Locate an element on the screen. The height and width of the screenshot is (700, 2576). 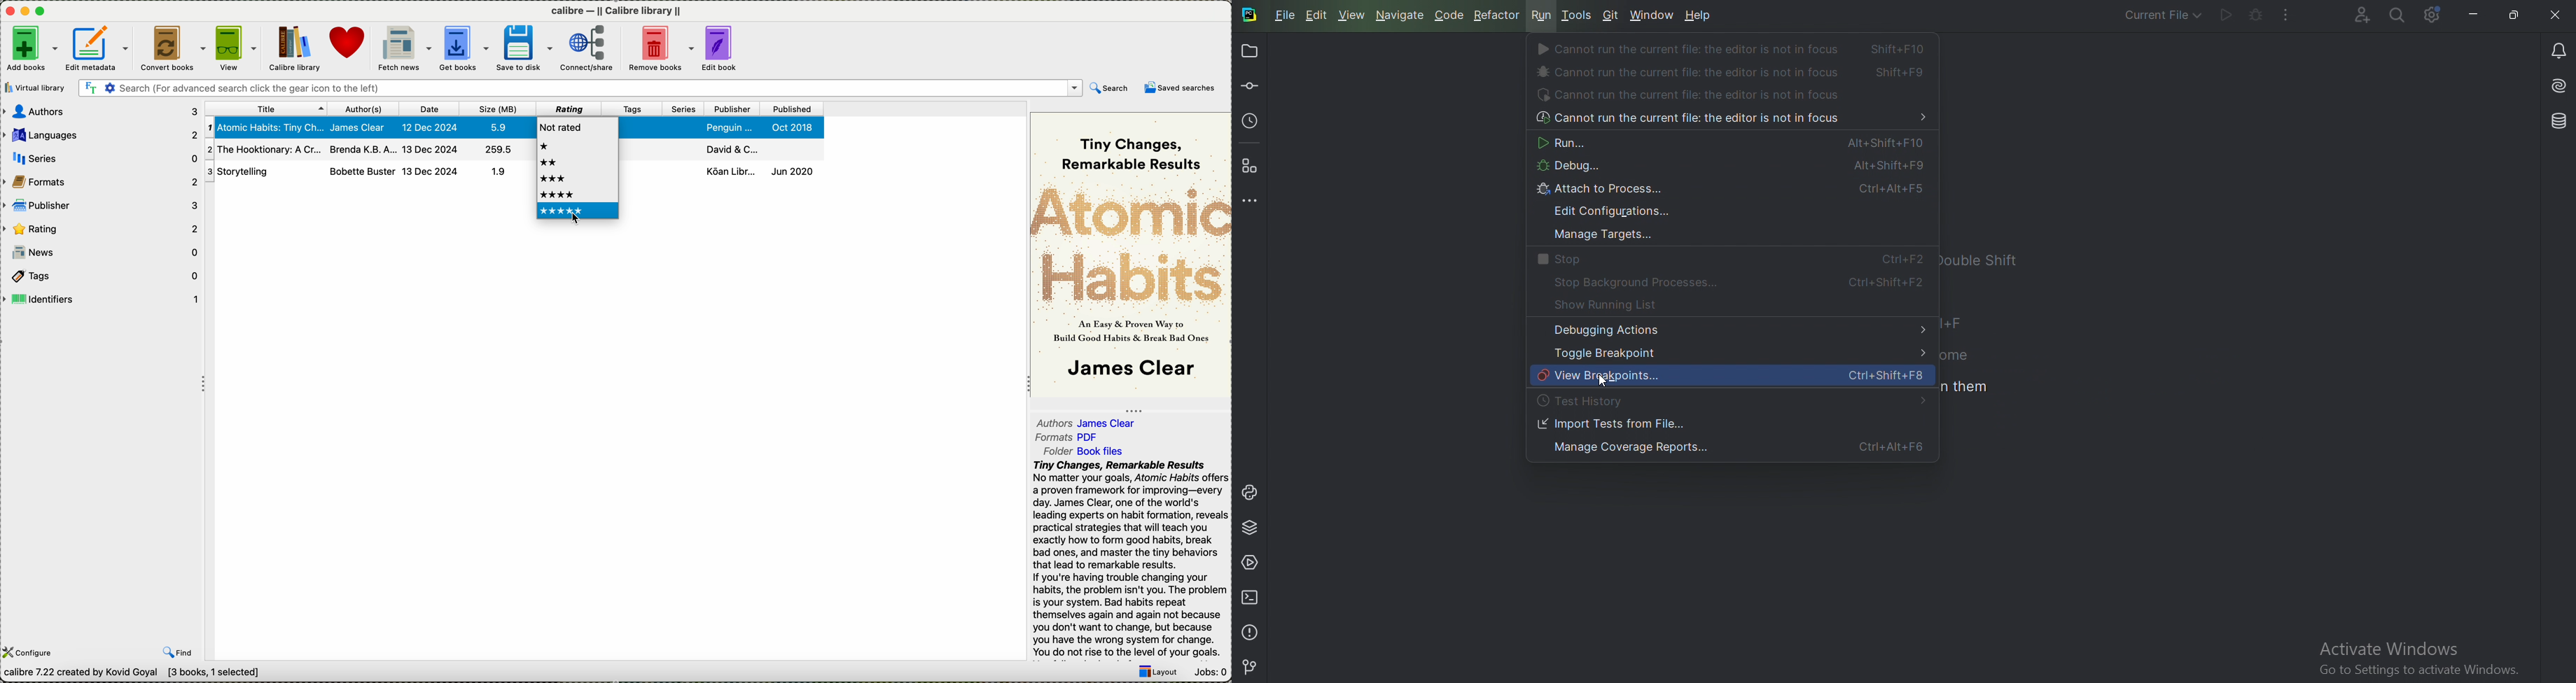
Manage coverage reports is located at coordinates (1729, 449).